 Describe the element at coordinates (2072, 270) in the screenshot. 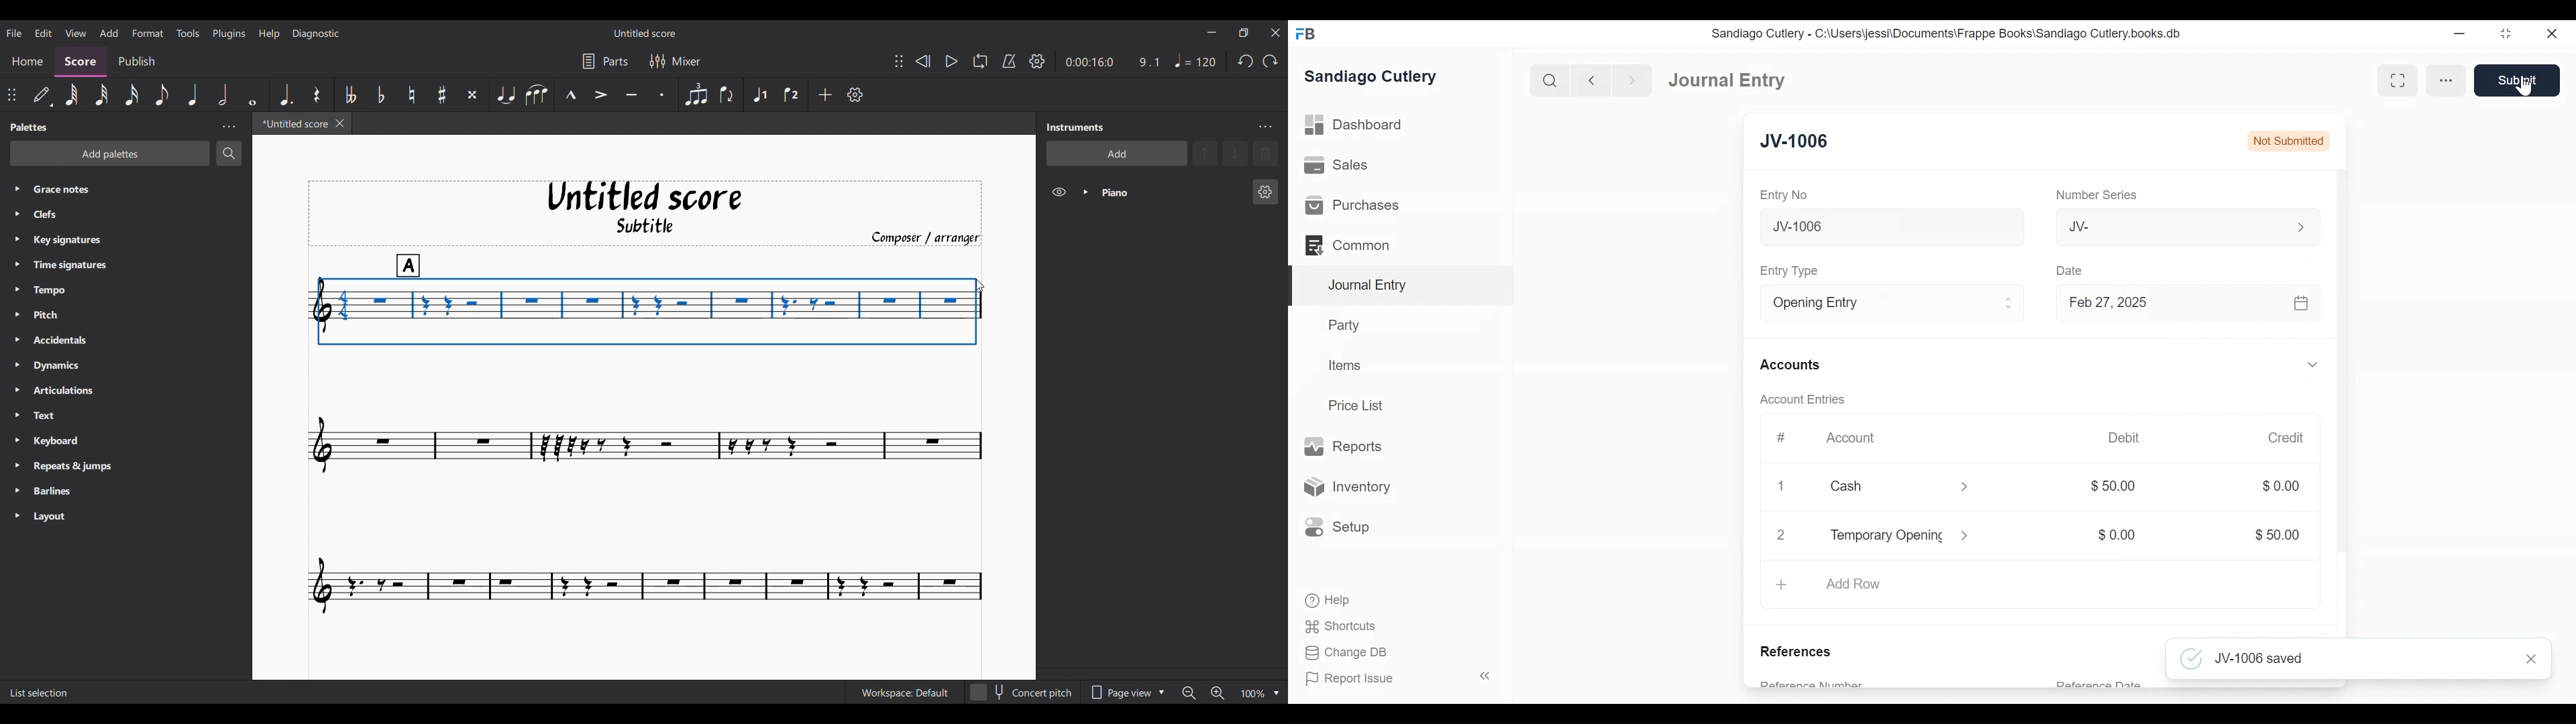

I see `Date` at that location.